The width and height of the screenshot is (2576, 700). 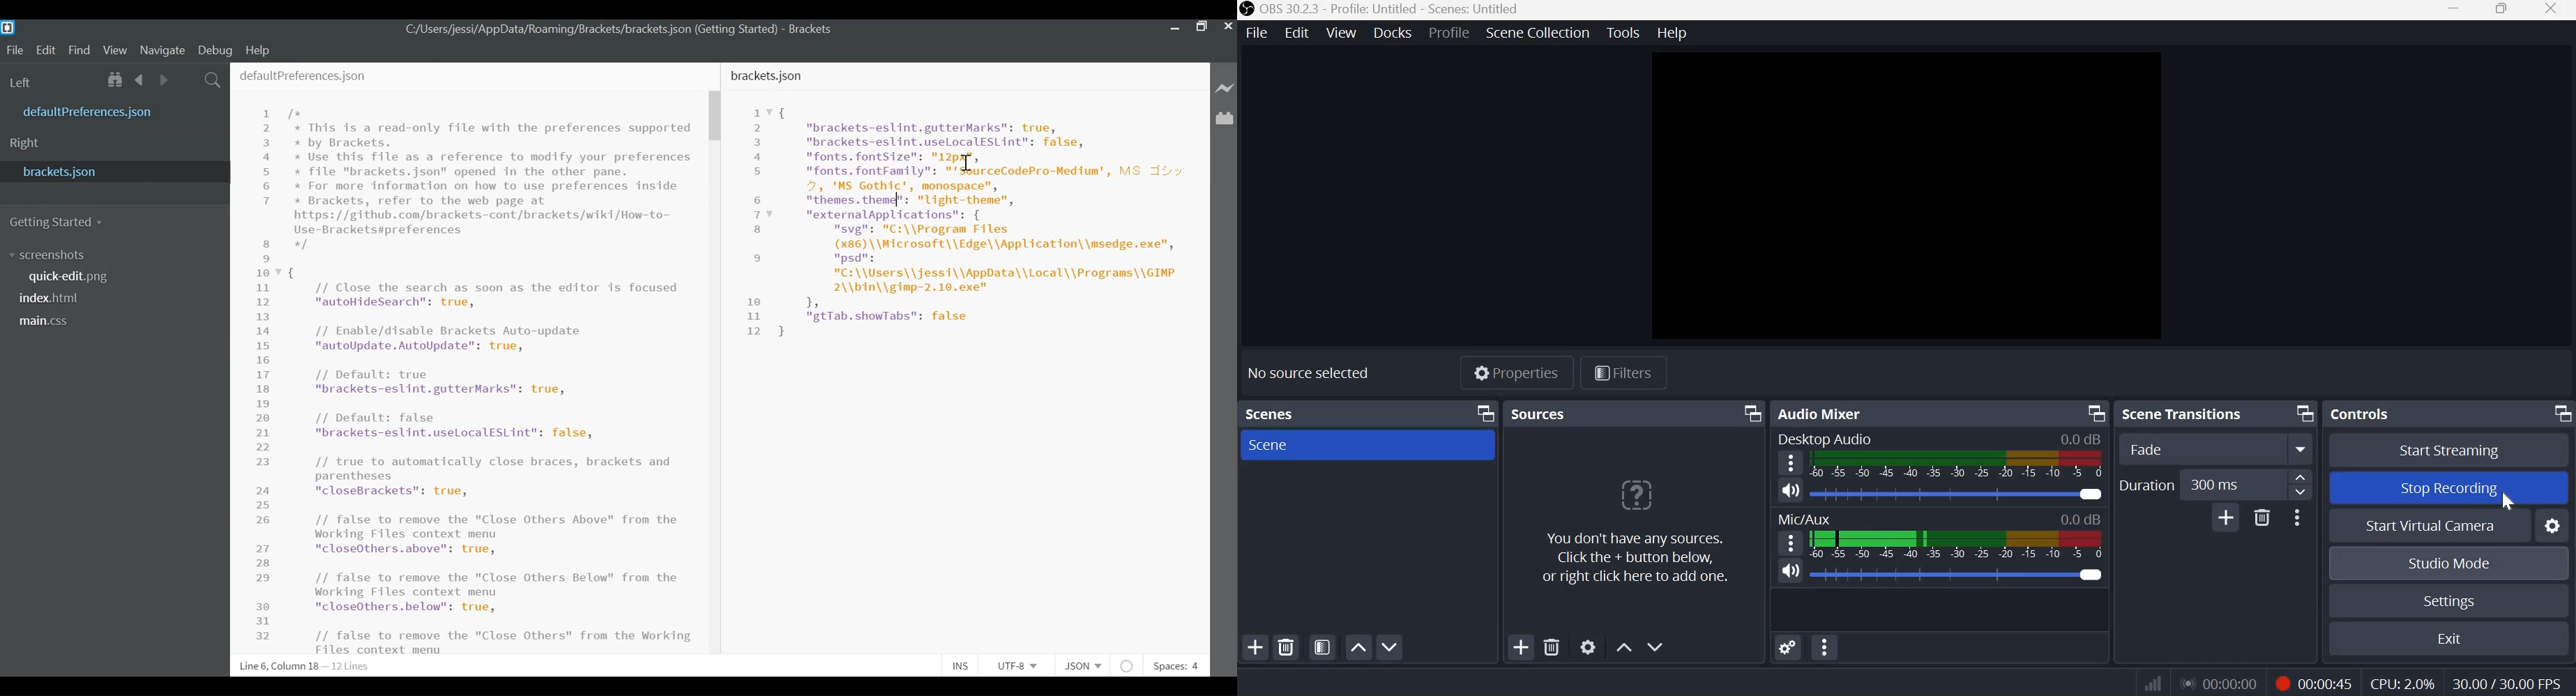 What do you see at coordinates (2403, 682) in the screenshot?
I see `CPU: 2.0%` at bounding box center [2403, 682].